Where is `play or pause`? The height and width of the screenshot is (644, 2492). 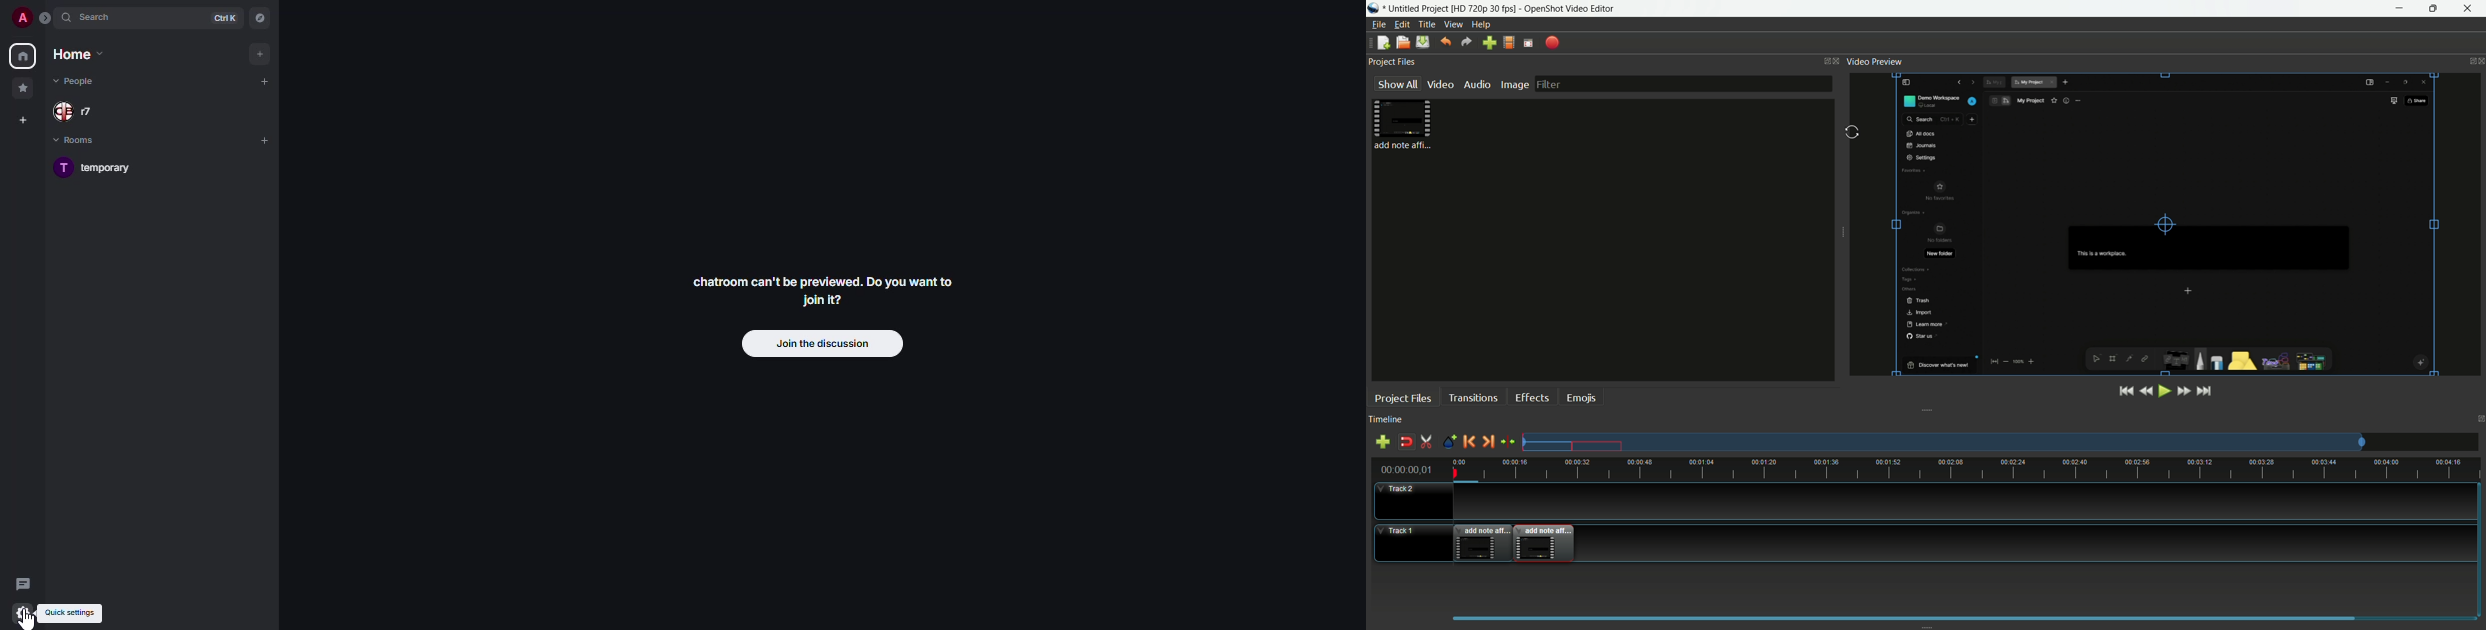
play or pause is located at coordinates (2163, 391).